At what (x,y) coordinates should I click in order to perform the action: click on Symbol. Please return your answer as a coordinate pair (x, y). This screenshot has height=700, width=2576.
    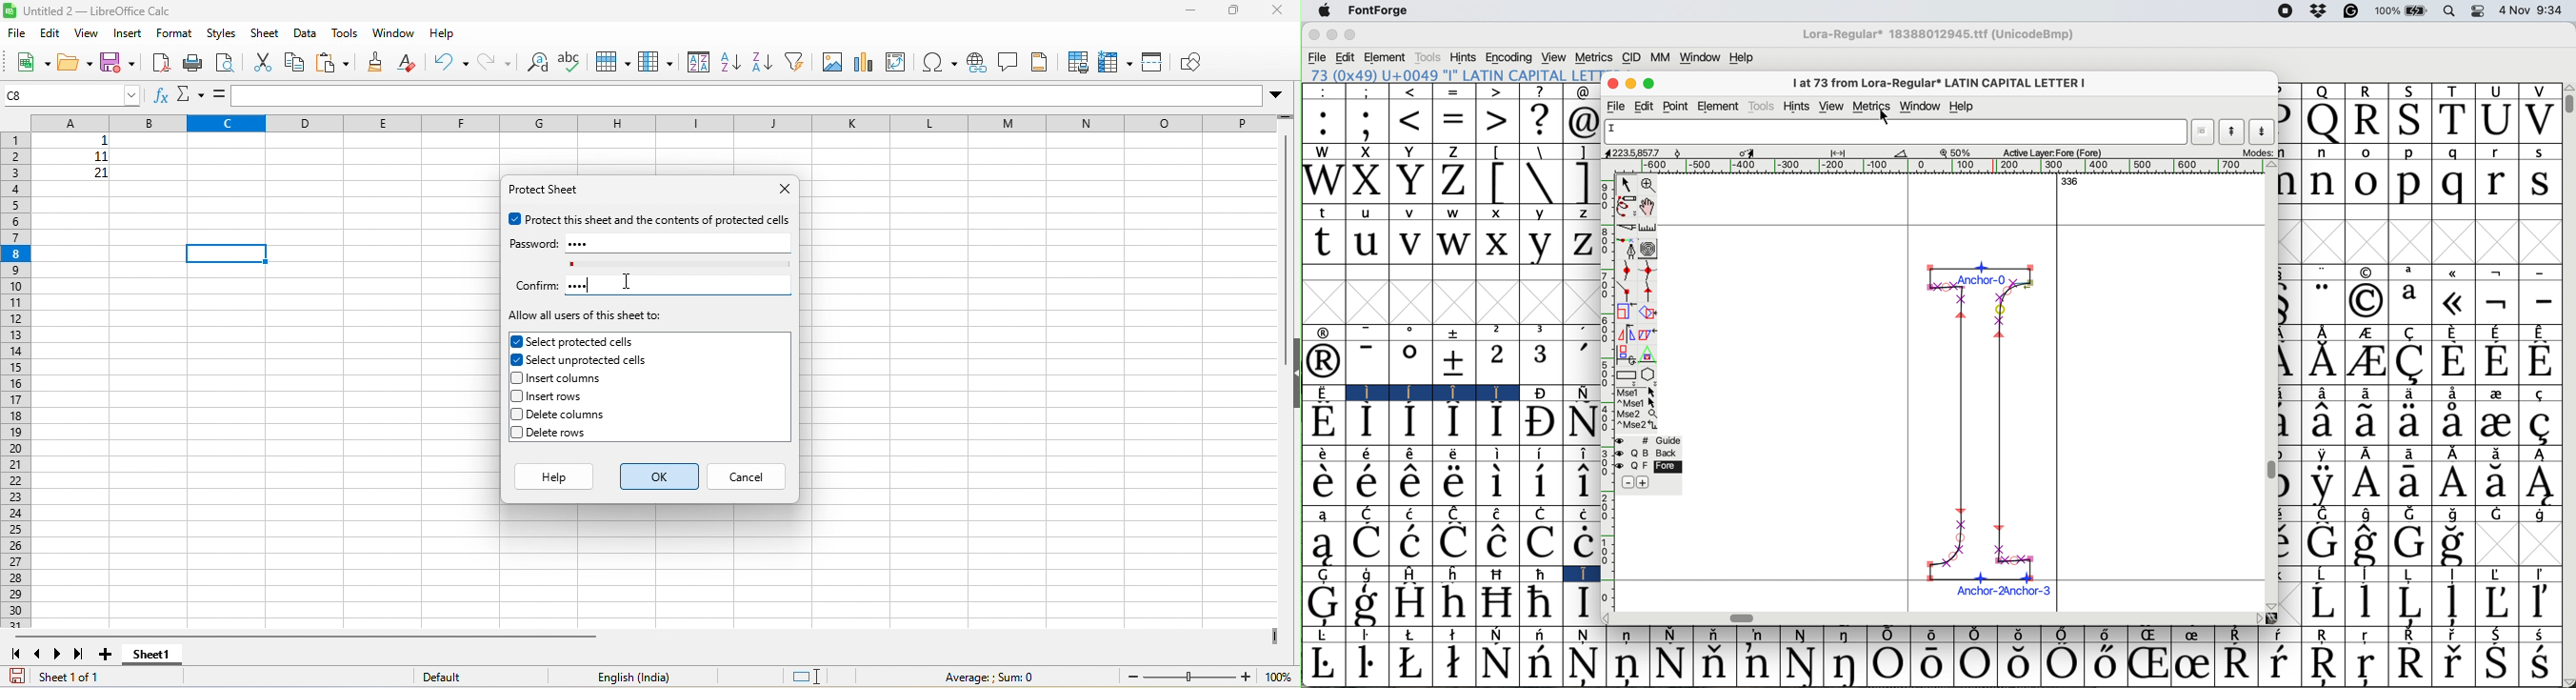
    Looking at the image, I should click on (2541, 425).